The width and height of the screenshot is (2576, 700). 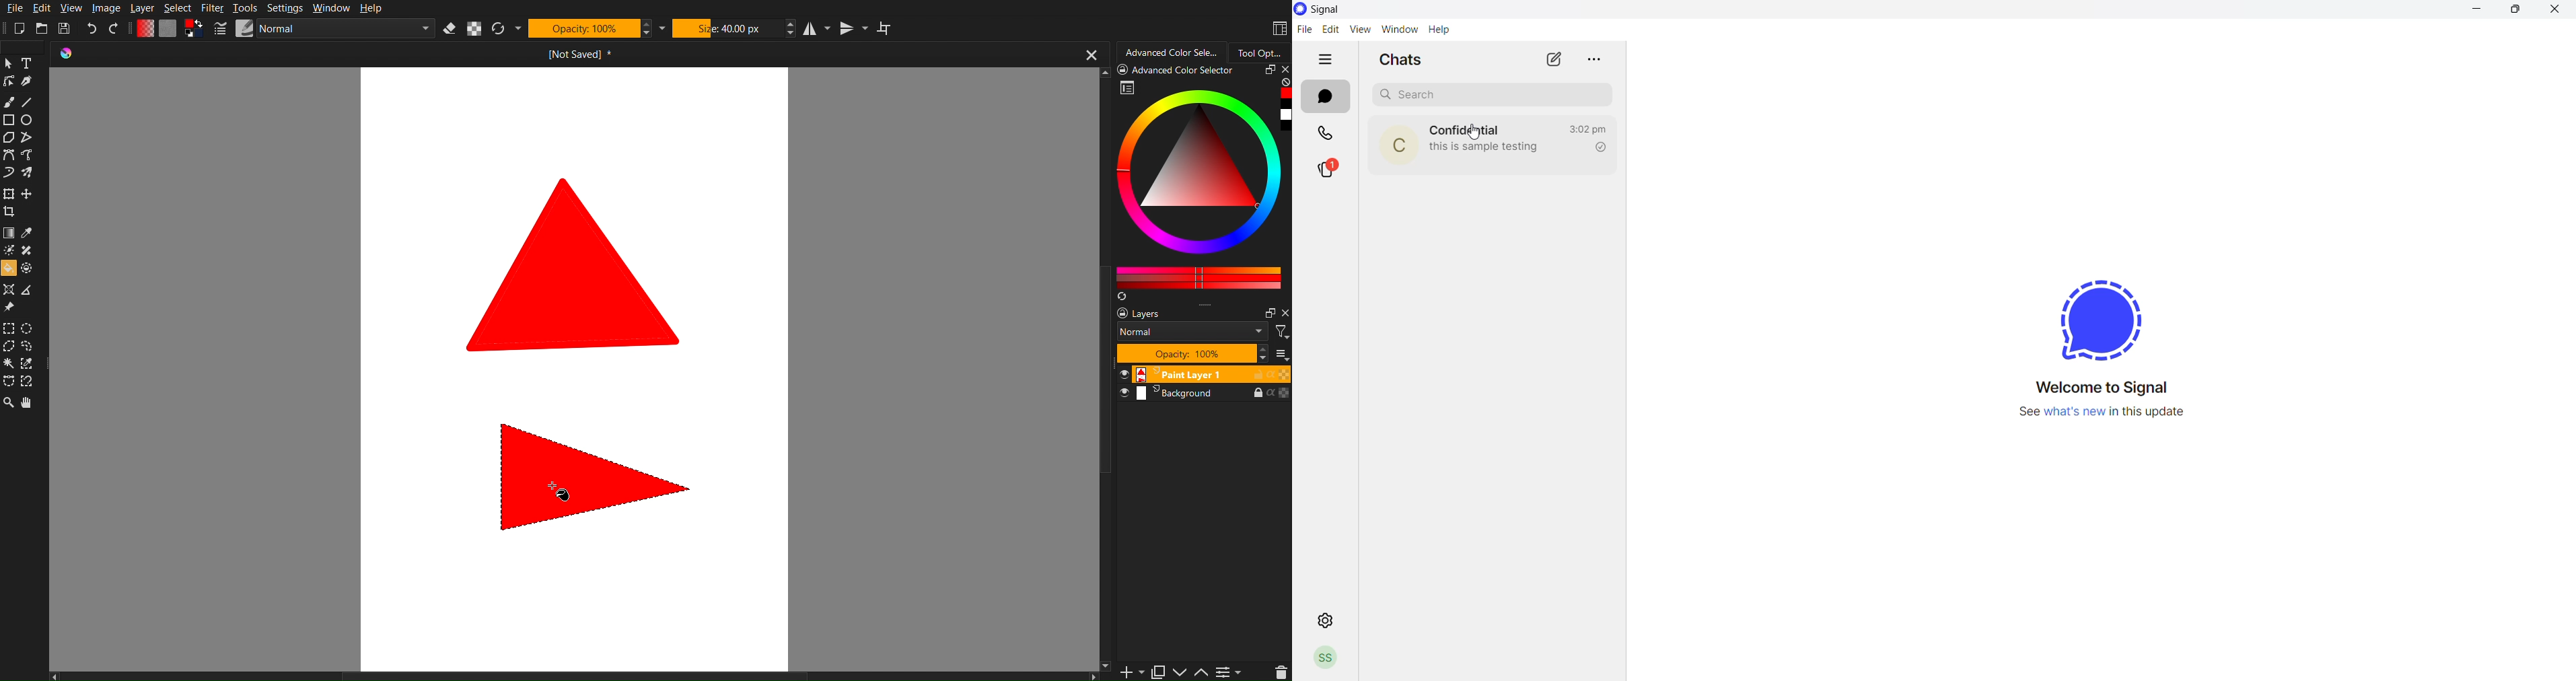 What do you see at coordinates (8, 156) in the screenshot?
I see `Picker` at bounding box center [8, 156].